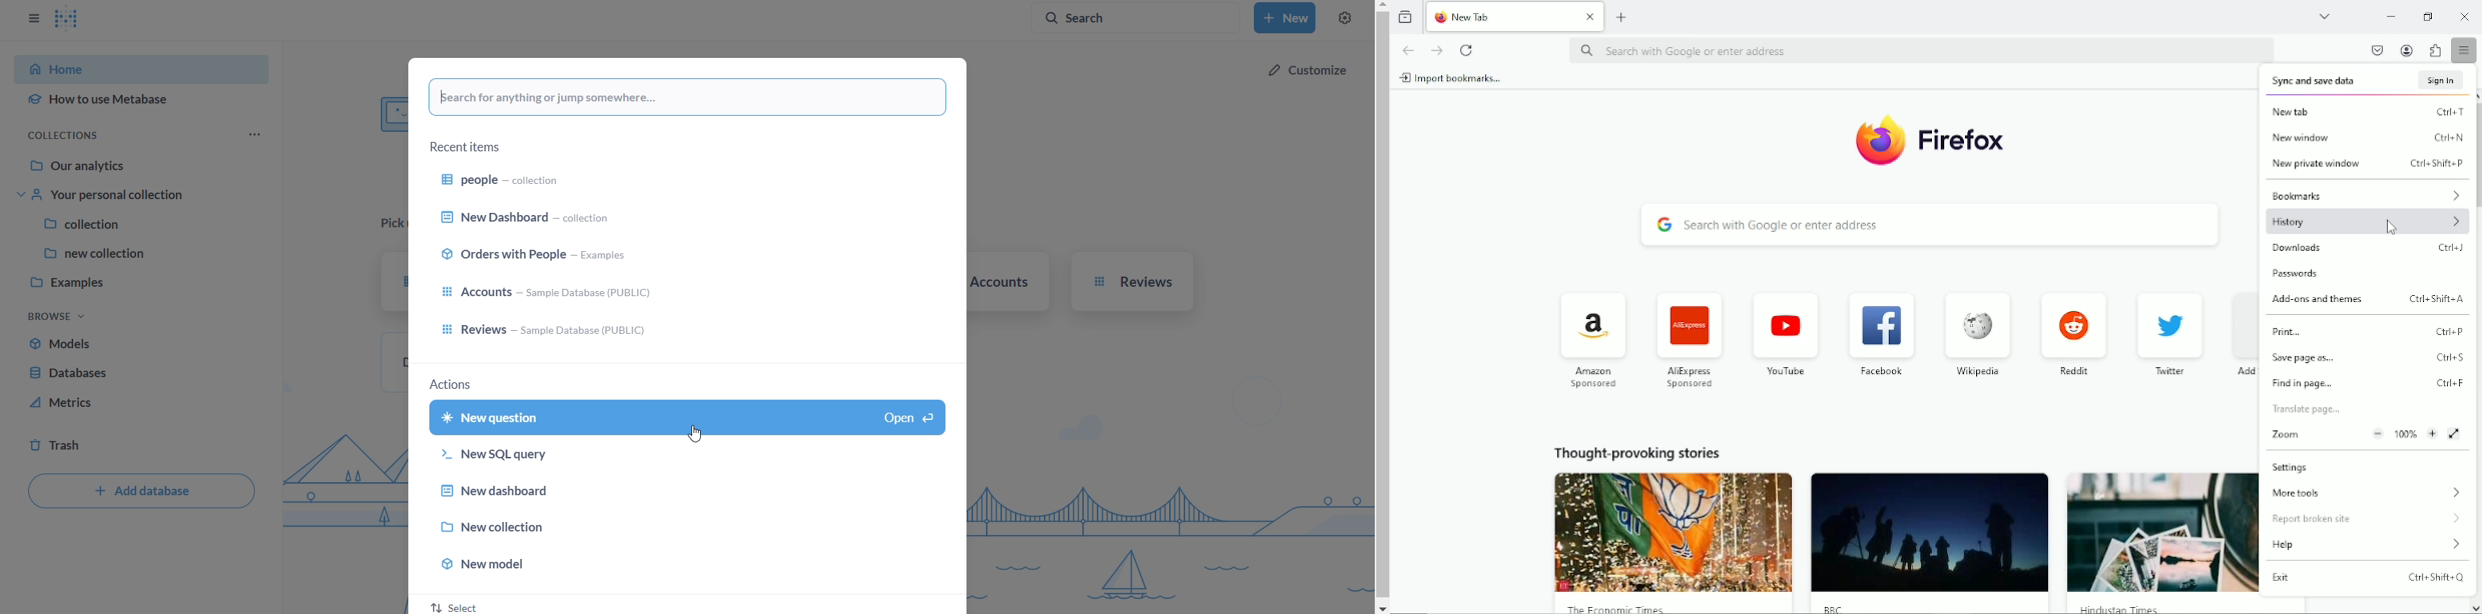  Describe the element at coordinates (2442, 79) in the screenshot. I see `Sign in` at that location.